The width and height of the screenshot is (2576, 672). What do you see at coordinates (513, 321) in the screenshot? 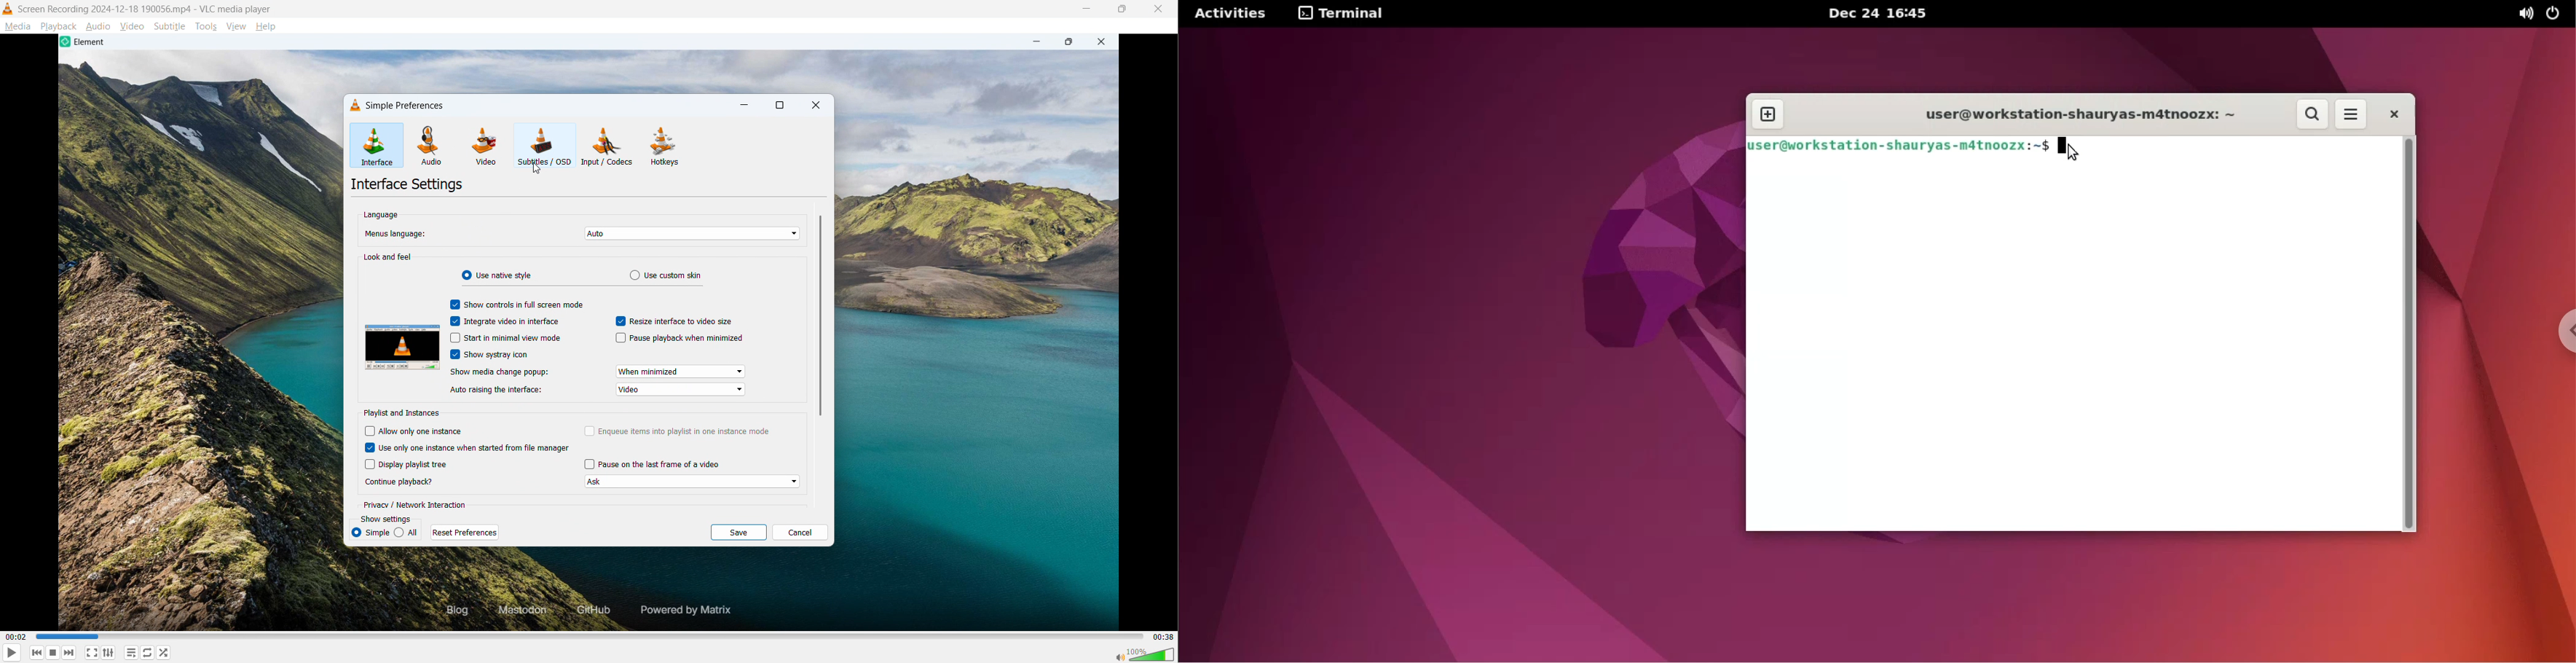
I see `Integrate video in interface ` at bounding box center [513, 321].